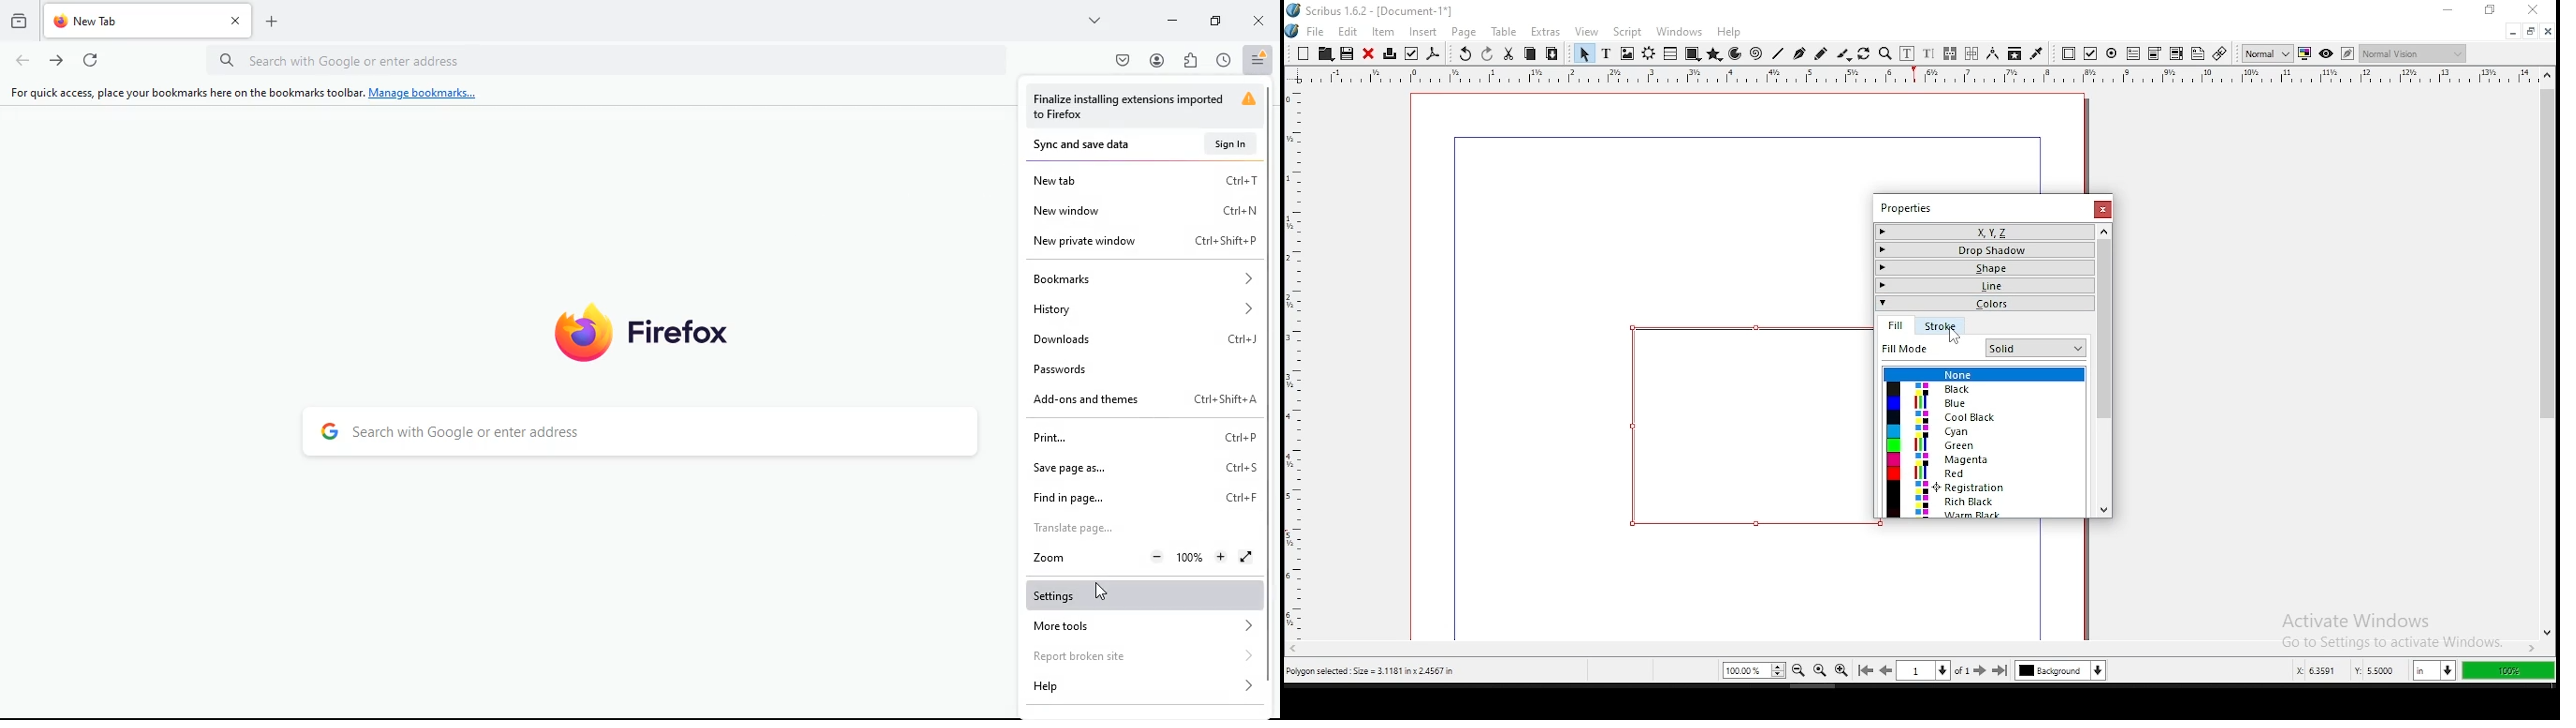 The image size is (2576, 728). What do you see at coordinates (1303, 52) in the screenshot?
I see `new` at bounding box center [1303, 52].